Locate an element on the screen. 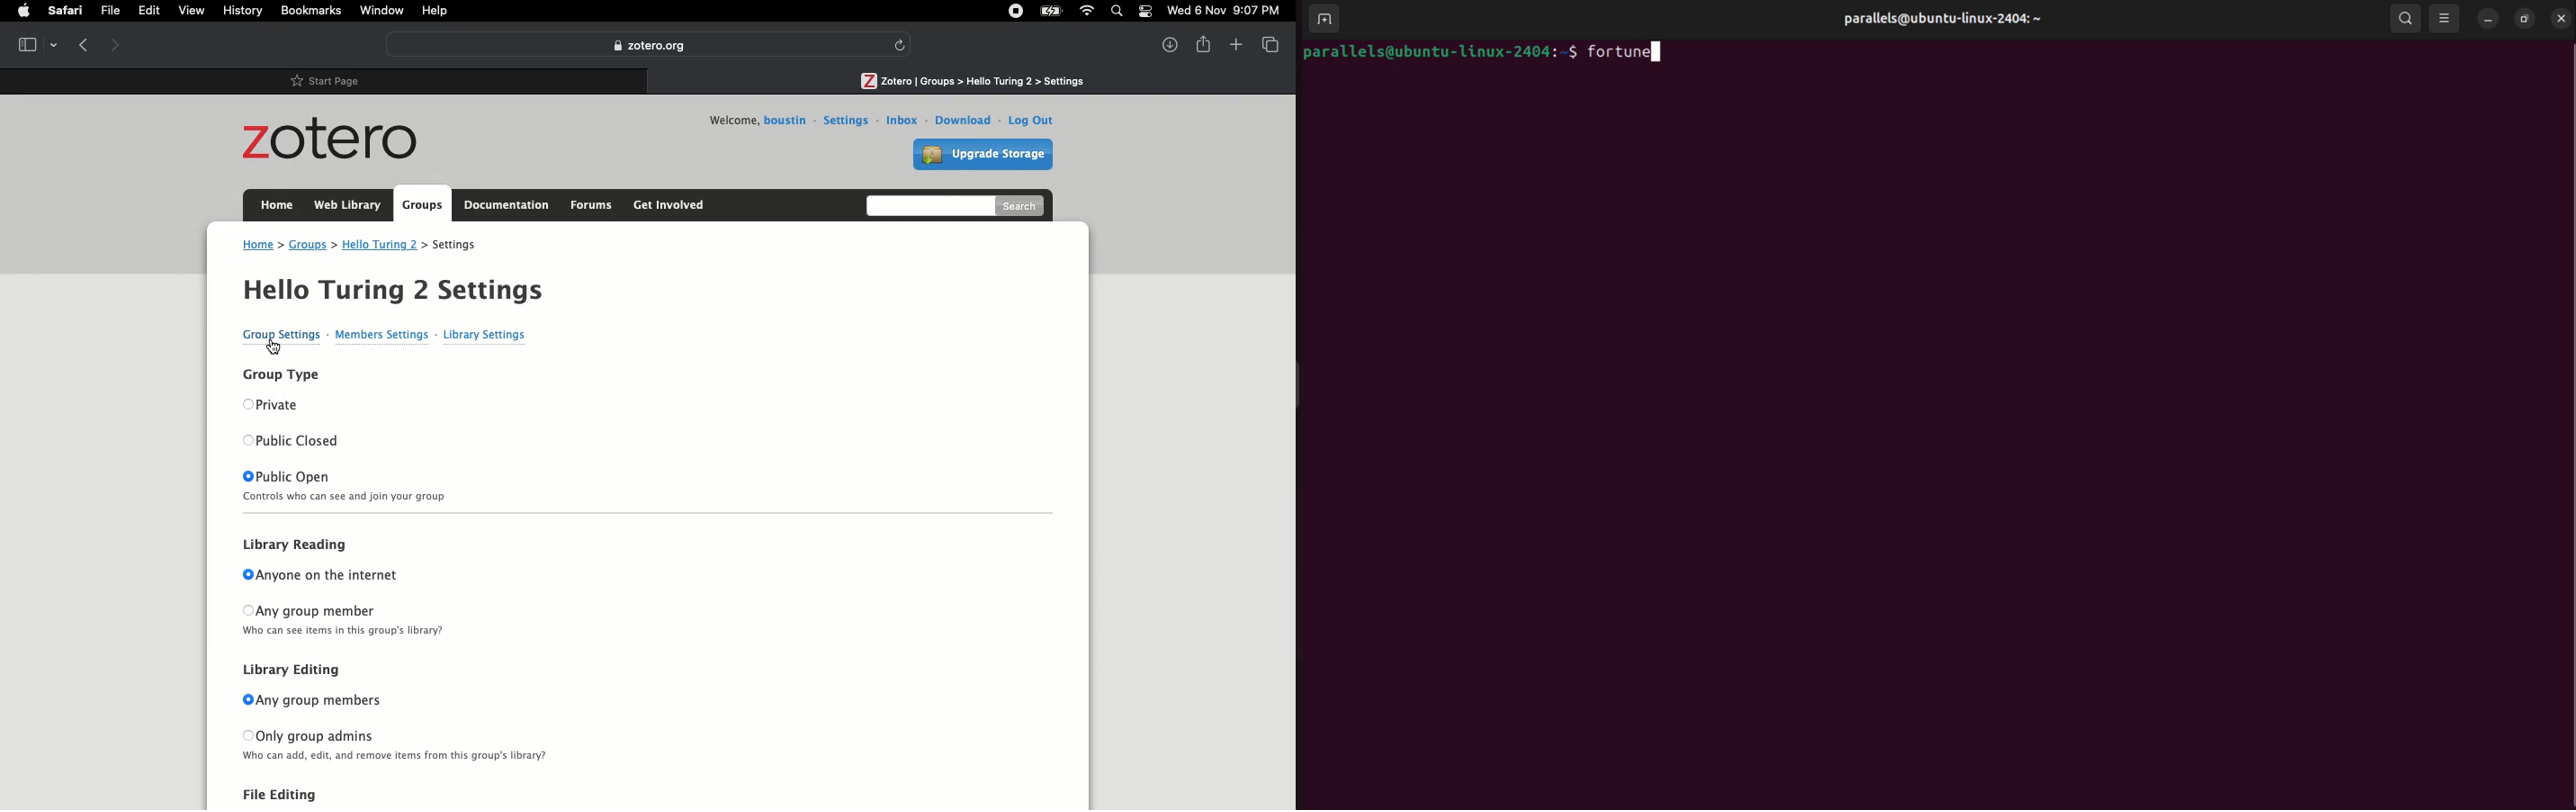 The width and height of the screenshot is (2576, 812). Safari is located at coordinates (67, 11).